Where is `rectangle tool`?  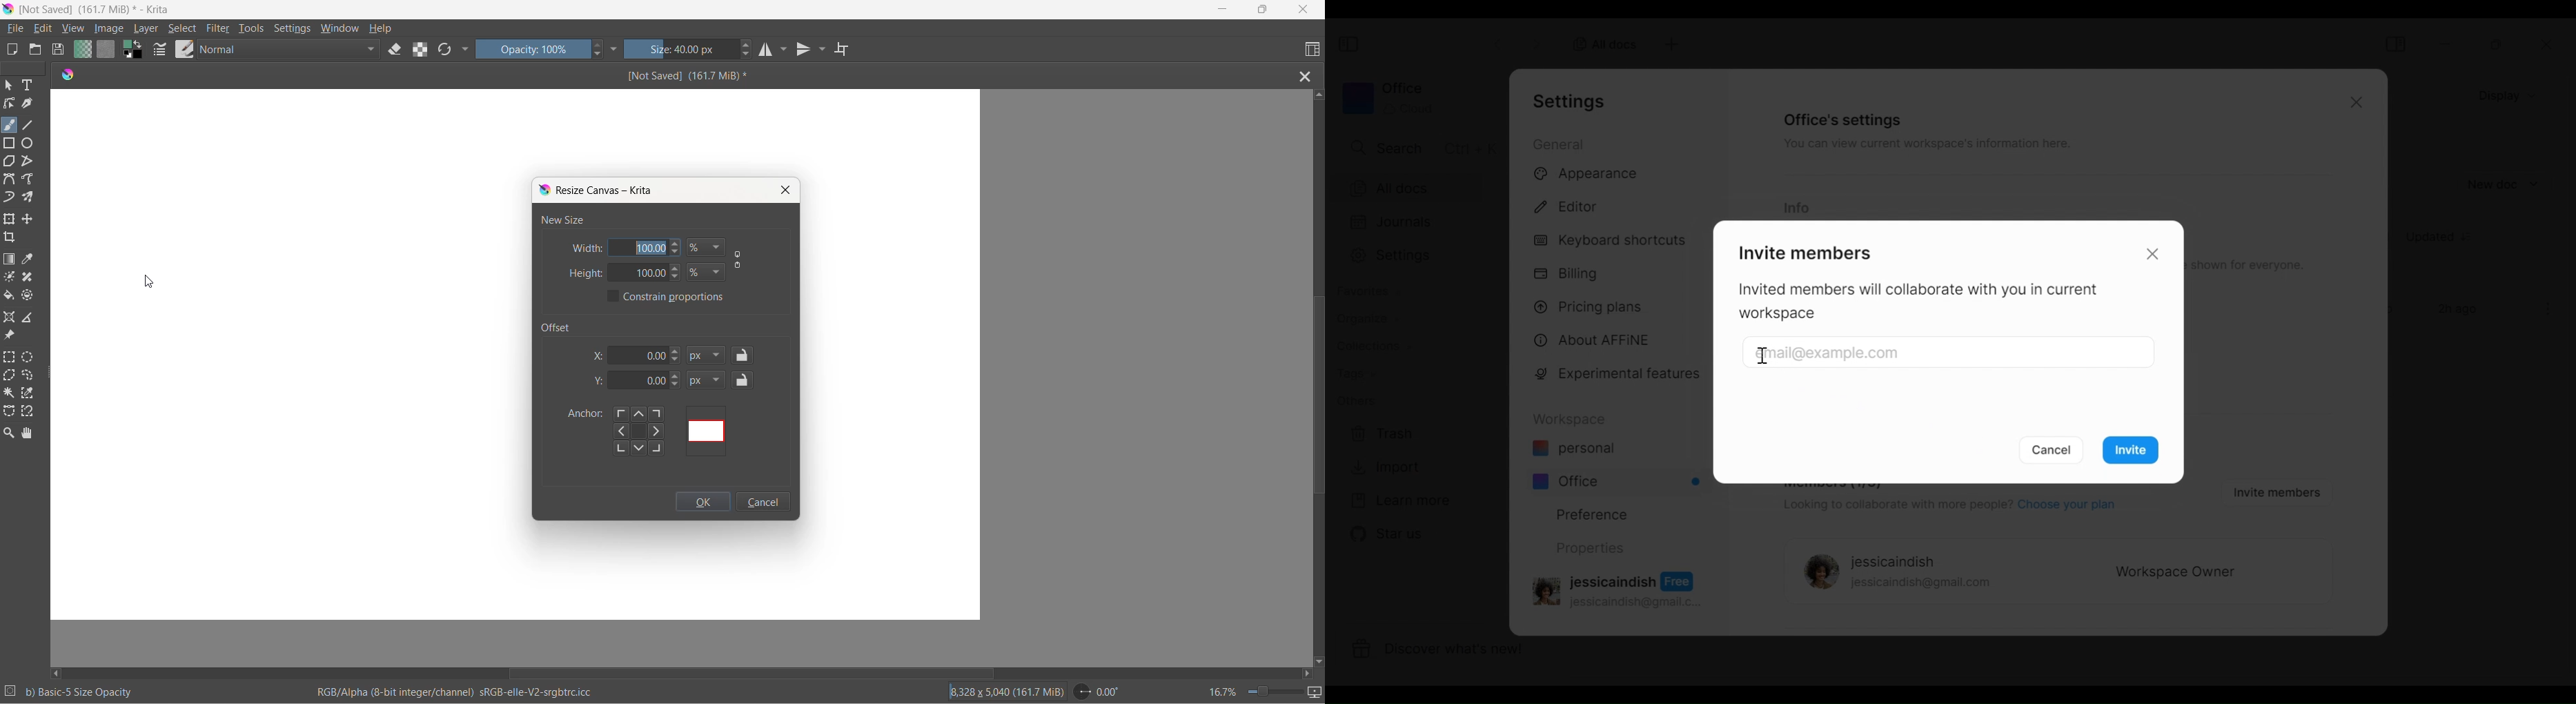 rectangle tool is located at coordinates (11, 142).